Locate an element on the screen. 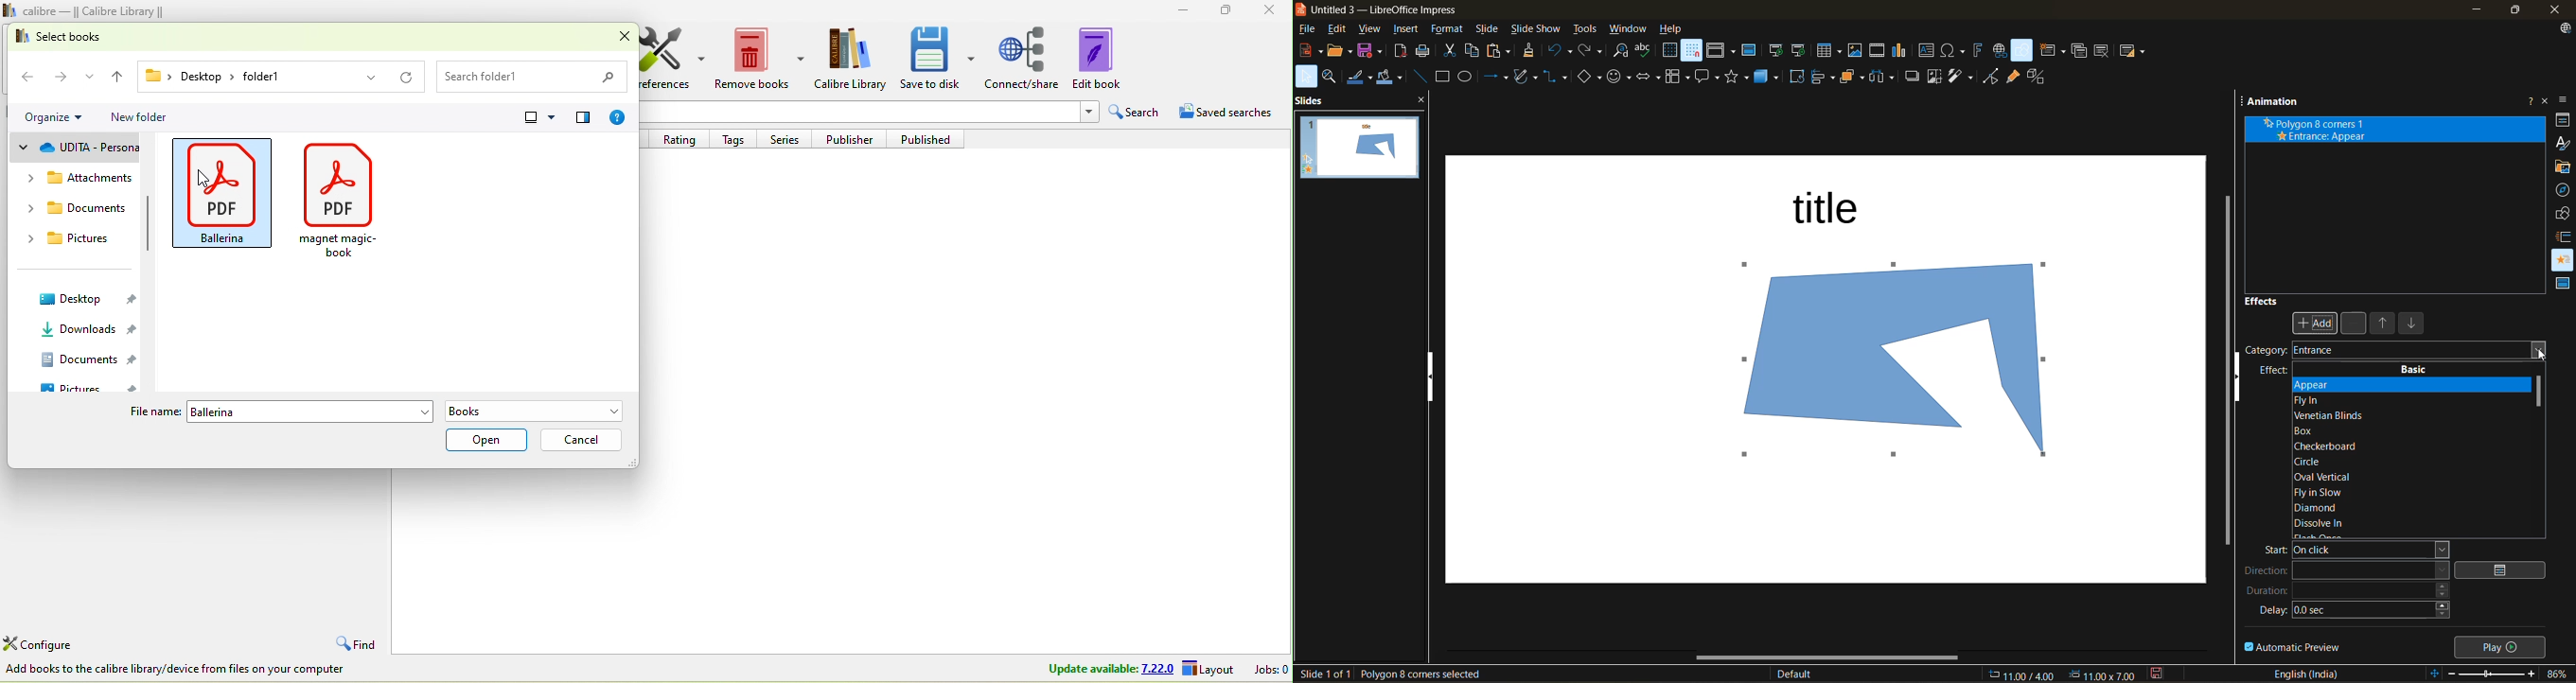 Image resolution: width=2576 pixels, height=700 pixels. slide transition is located at coordinates (2562, 235).